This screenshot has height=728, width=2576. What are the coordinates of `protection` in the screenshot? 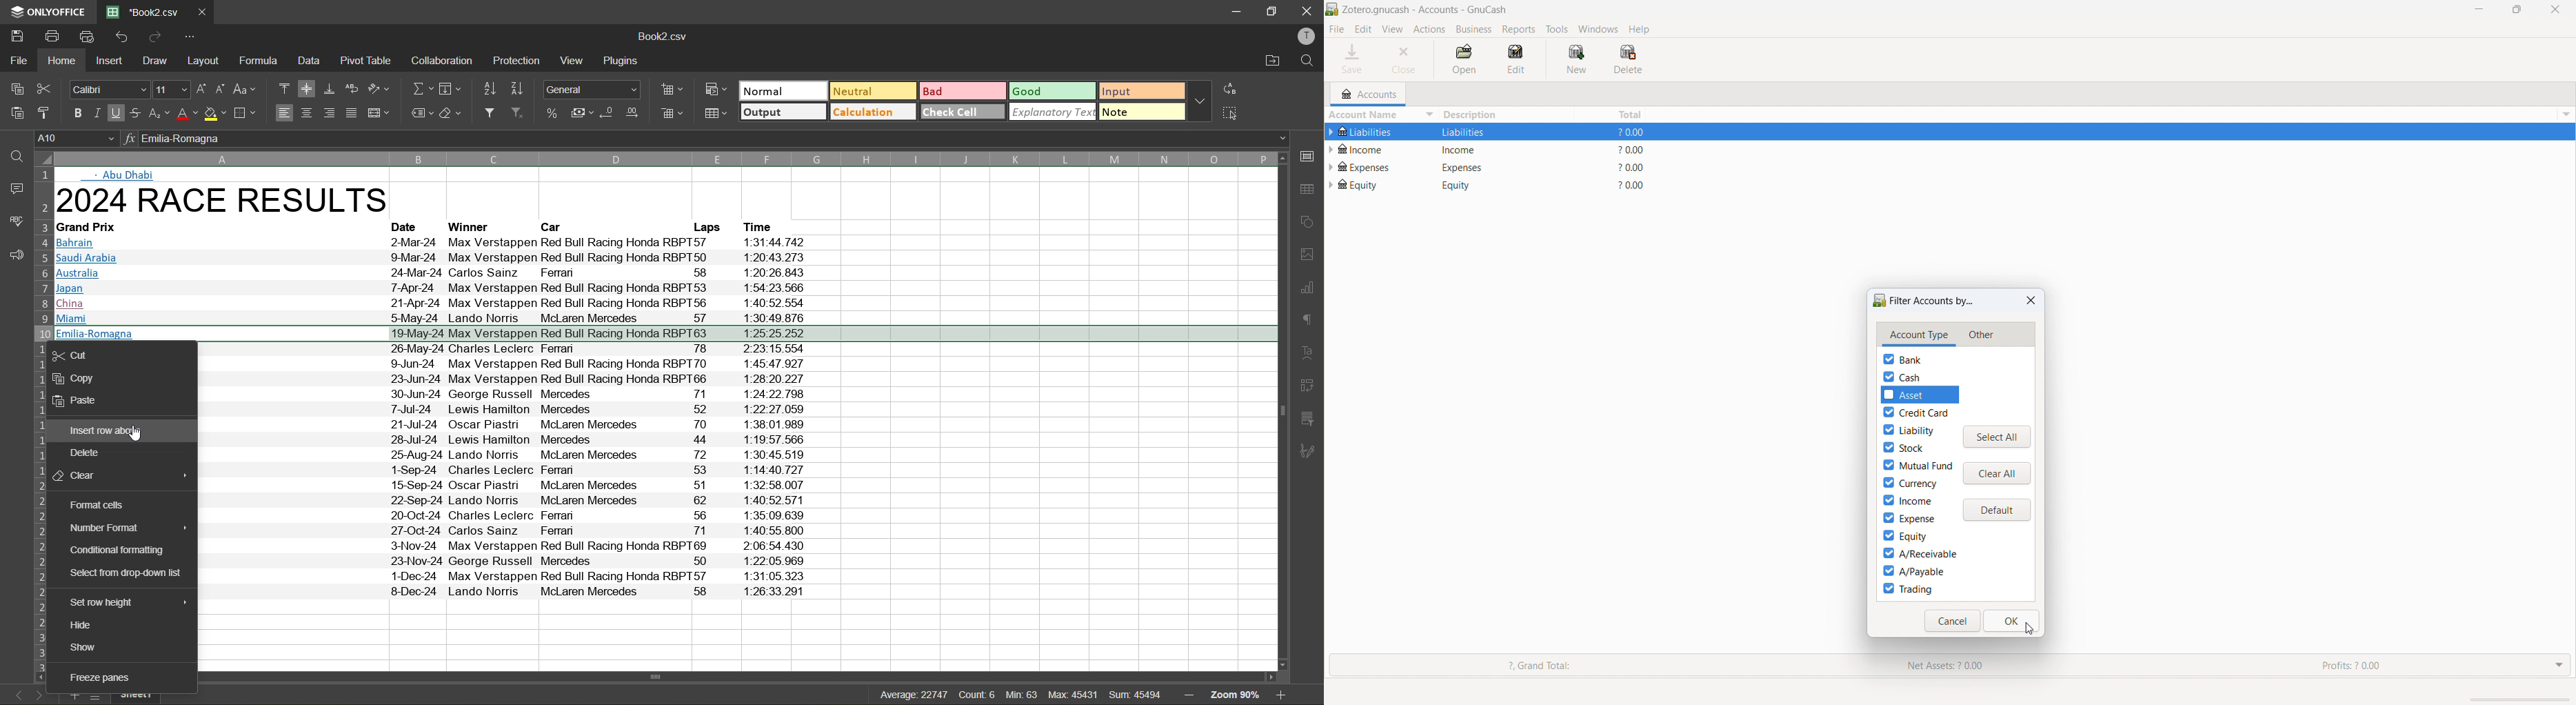 It's located at (518, 61).